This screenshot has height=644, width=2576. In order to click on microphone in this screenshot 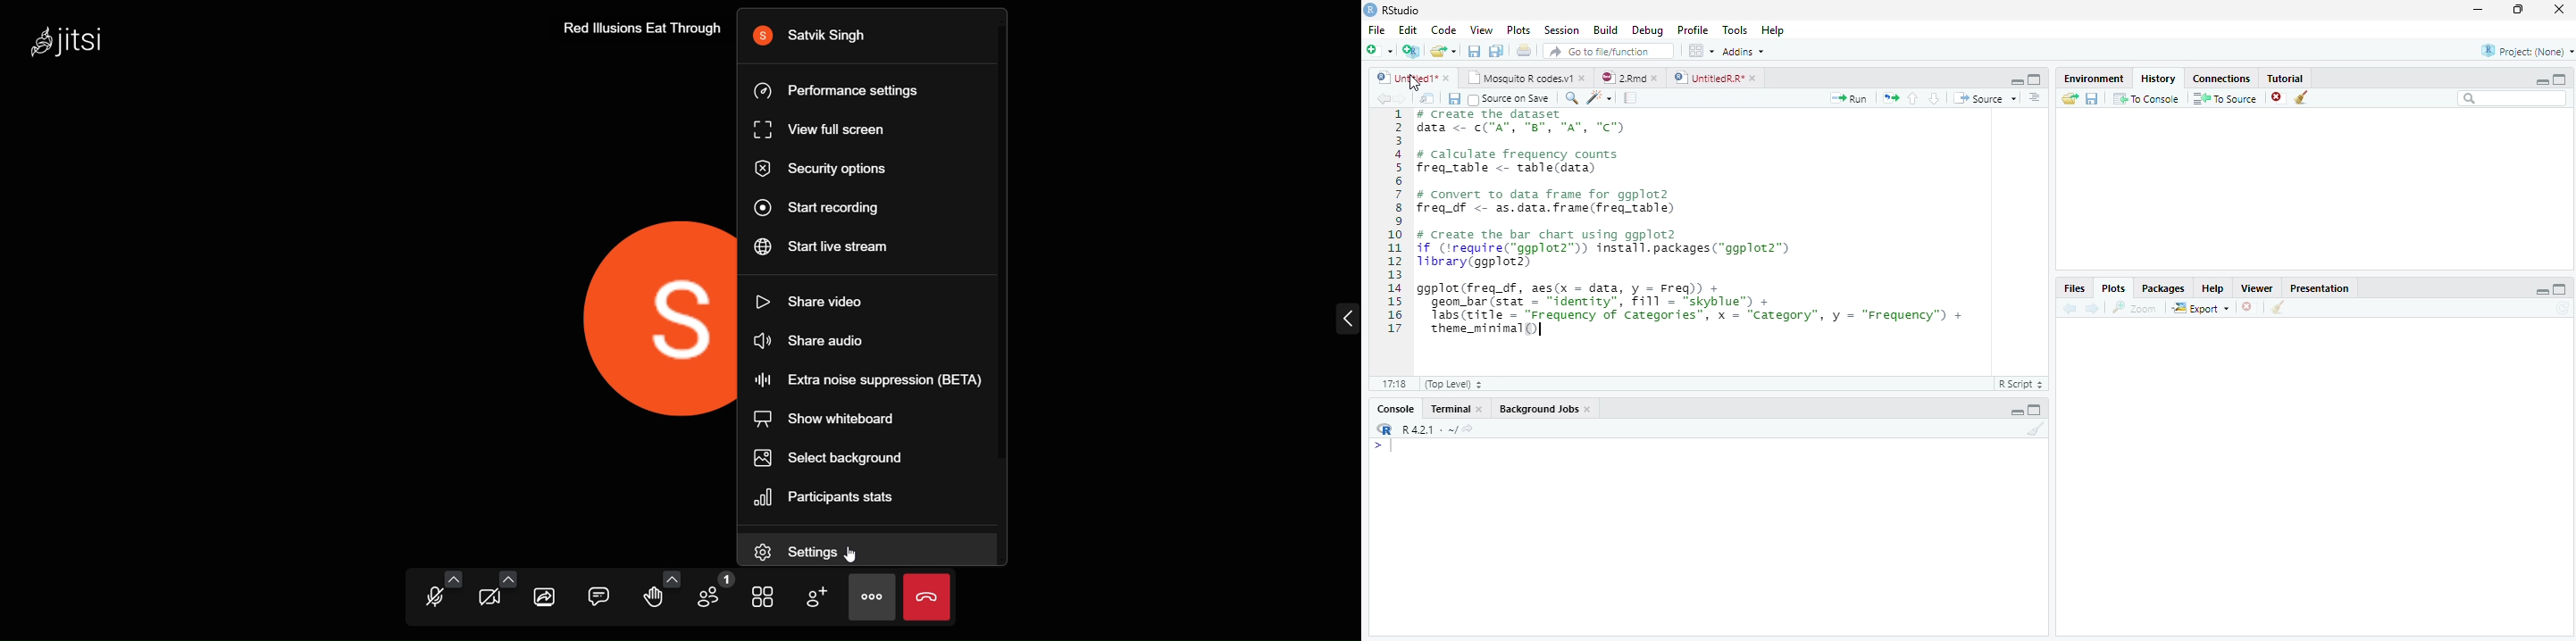, I will do `click(433, 598)`.